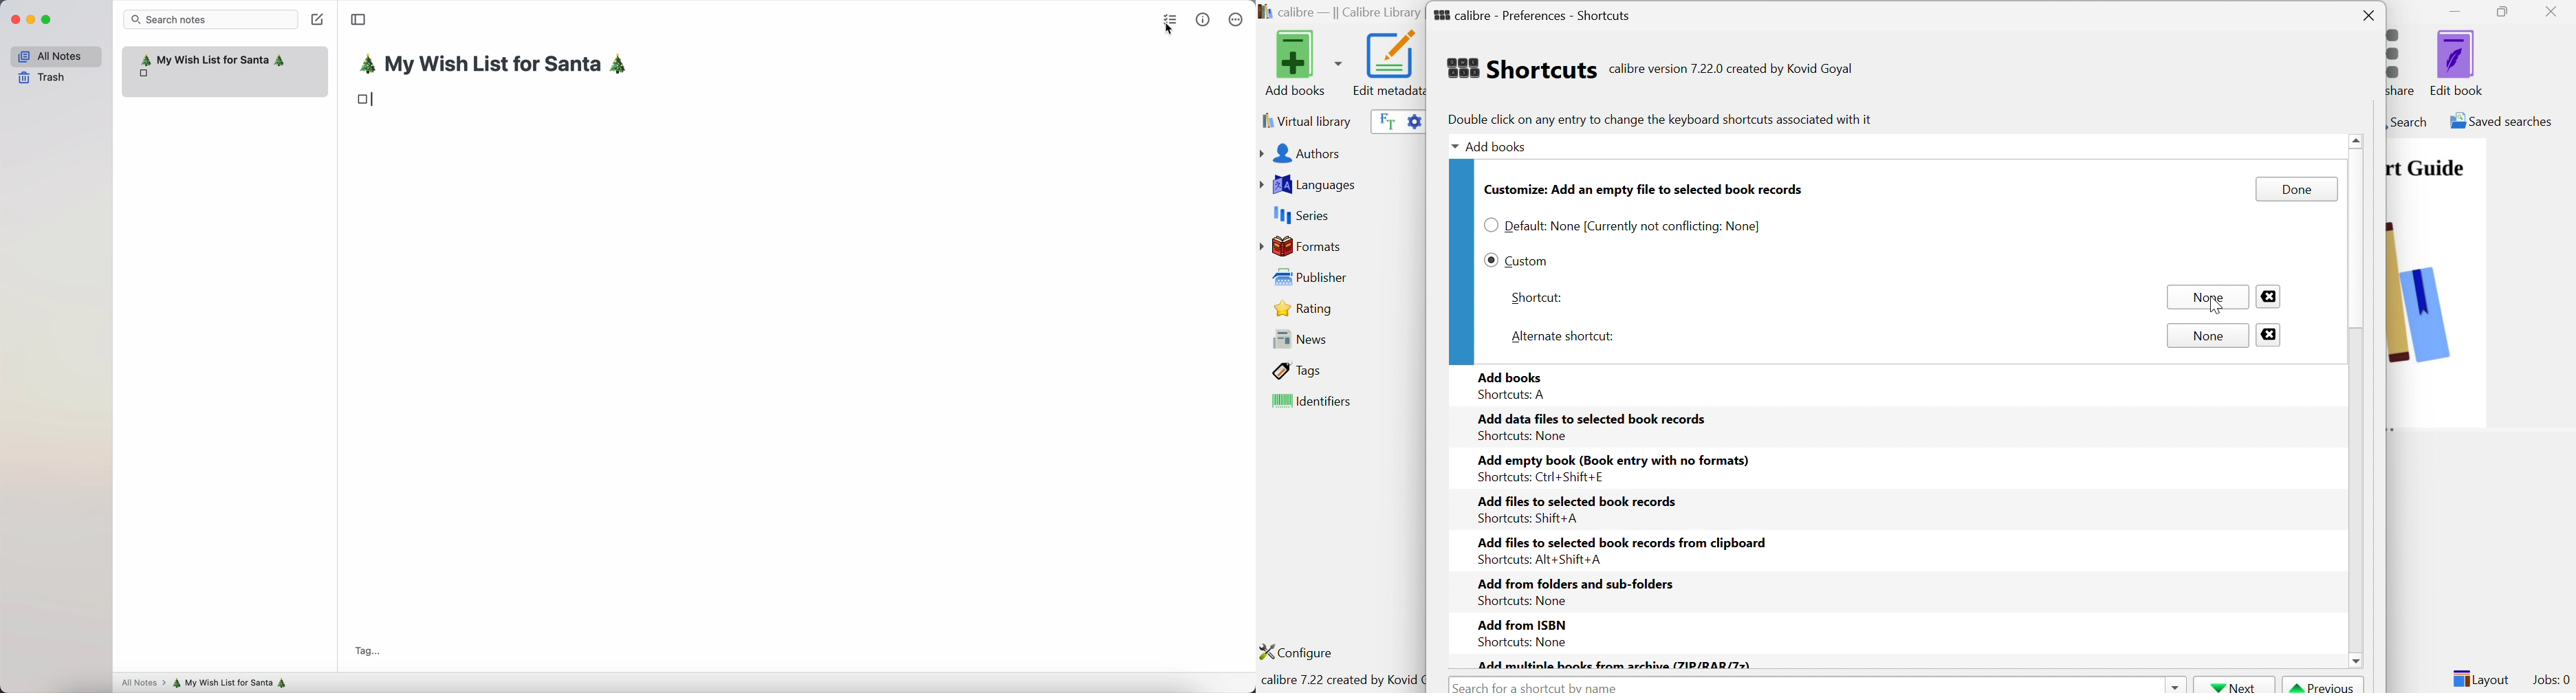 This screenshot has width=2576, height=700. What do you see at coordinates (211, 19) in the screenshot?
I see `search bar` at bounding box center [211, 19].